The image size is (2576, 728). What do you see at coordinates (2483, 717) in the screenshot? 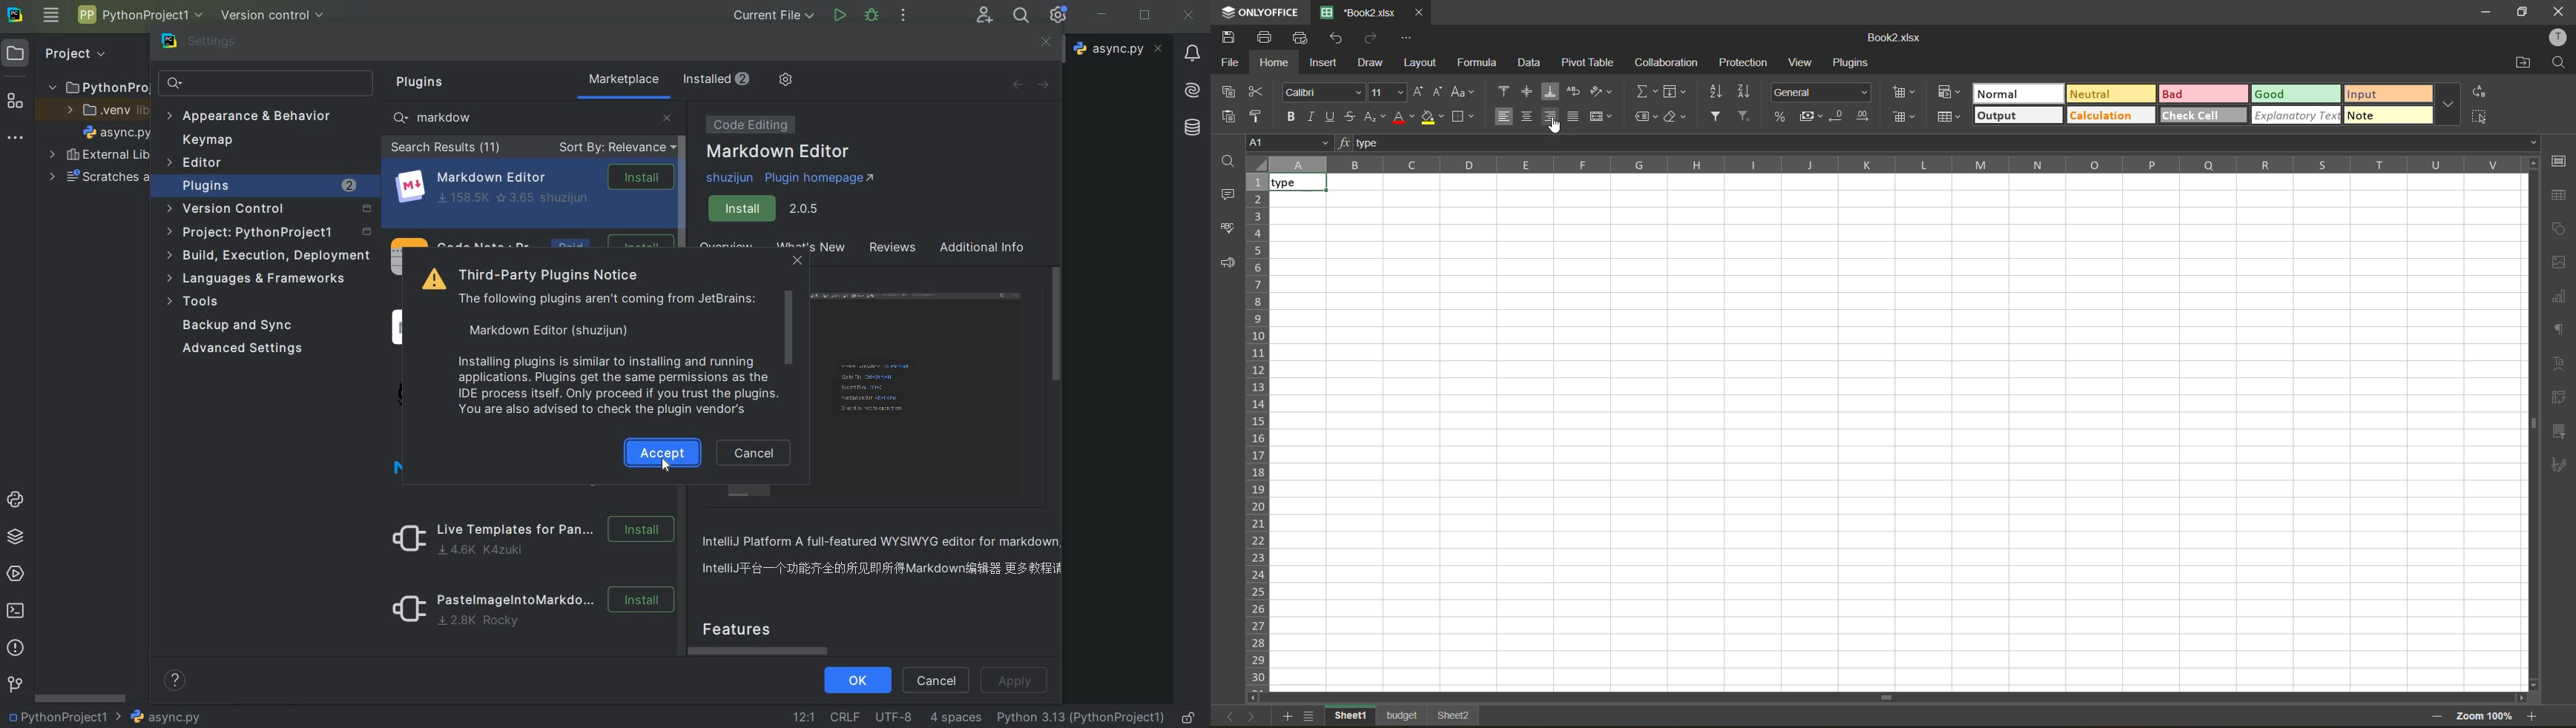
I see `zoom factor` at bounding box center [2483, 717].